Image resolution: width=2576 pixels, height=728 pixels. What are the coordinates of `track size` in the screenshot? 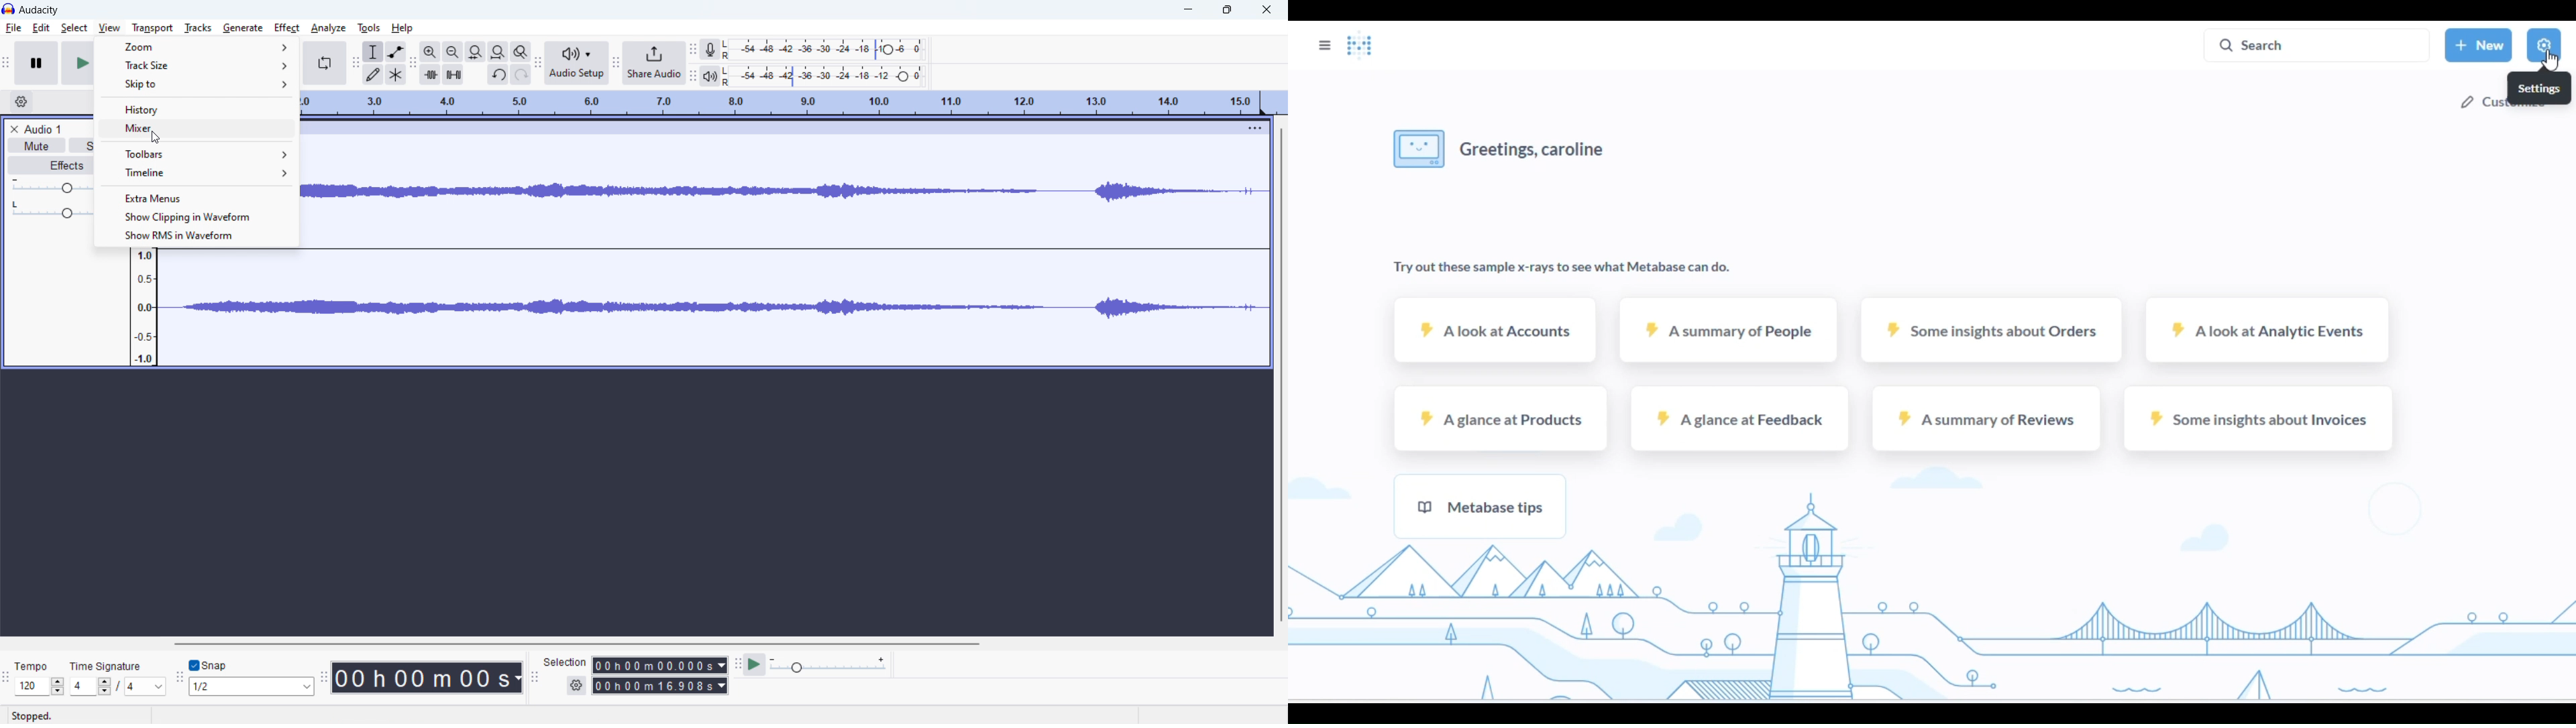 It's located at (197, 64).